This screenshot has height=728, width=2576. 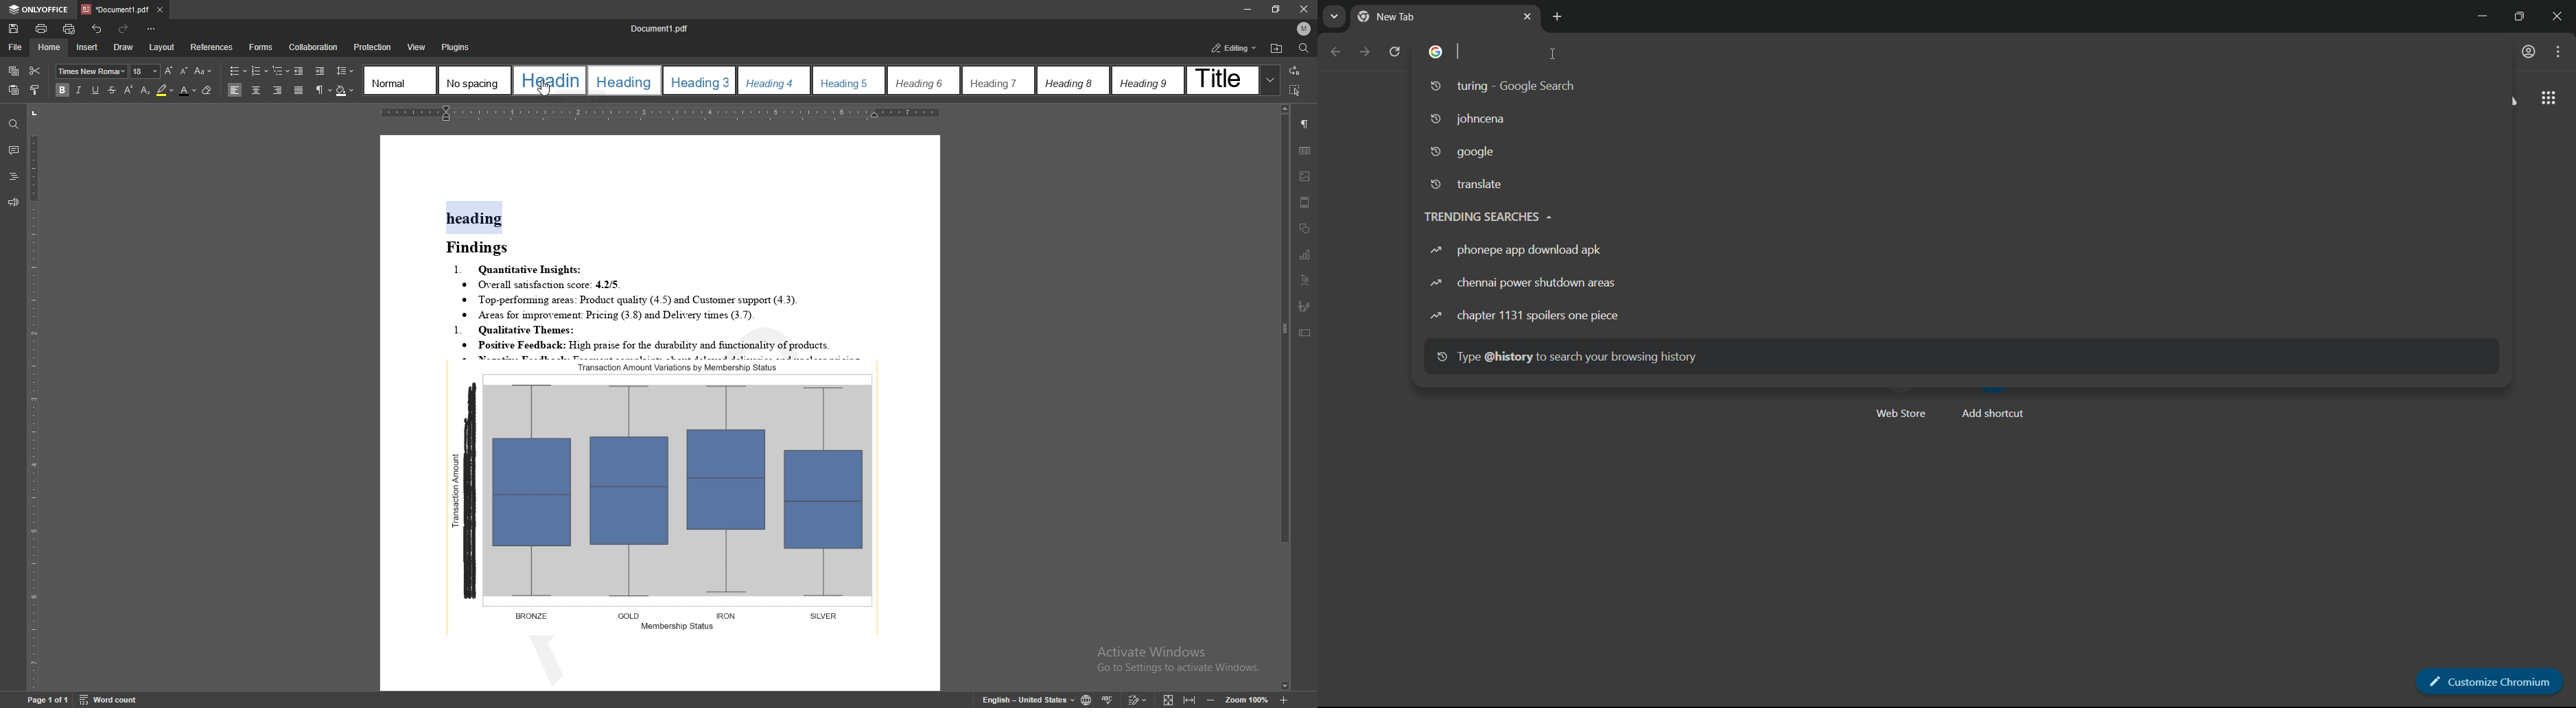 What do you see at coordinates (1567, 359) in the screenshot?
I see `Type @history to search your browsing history` at bounding box center [1567, 359].